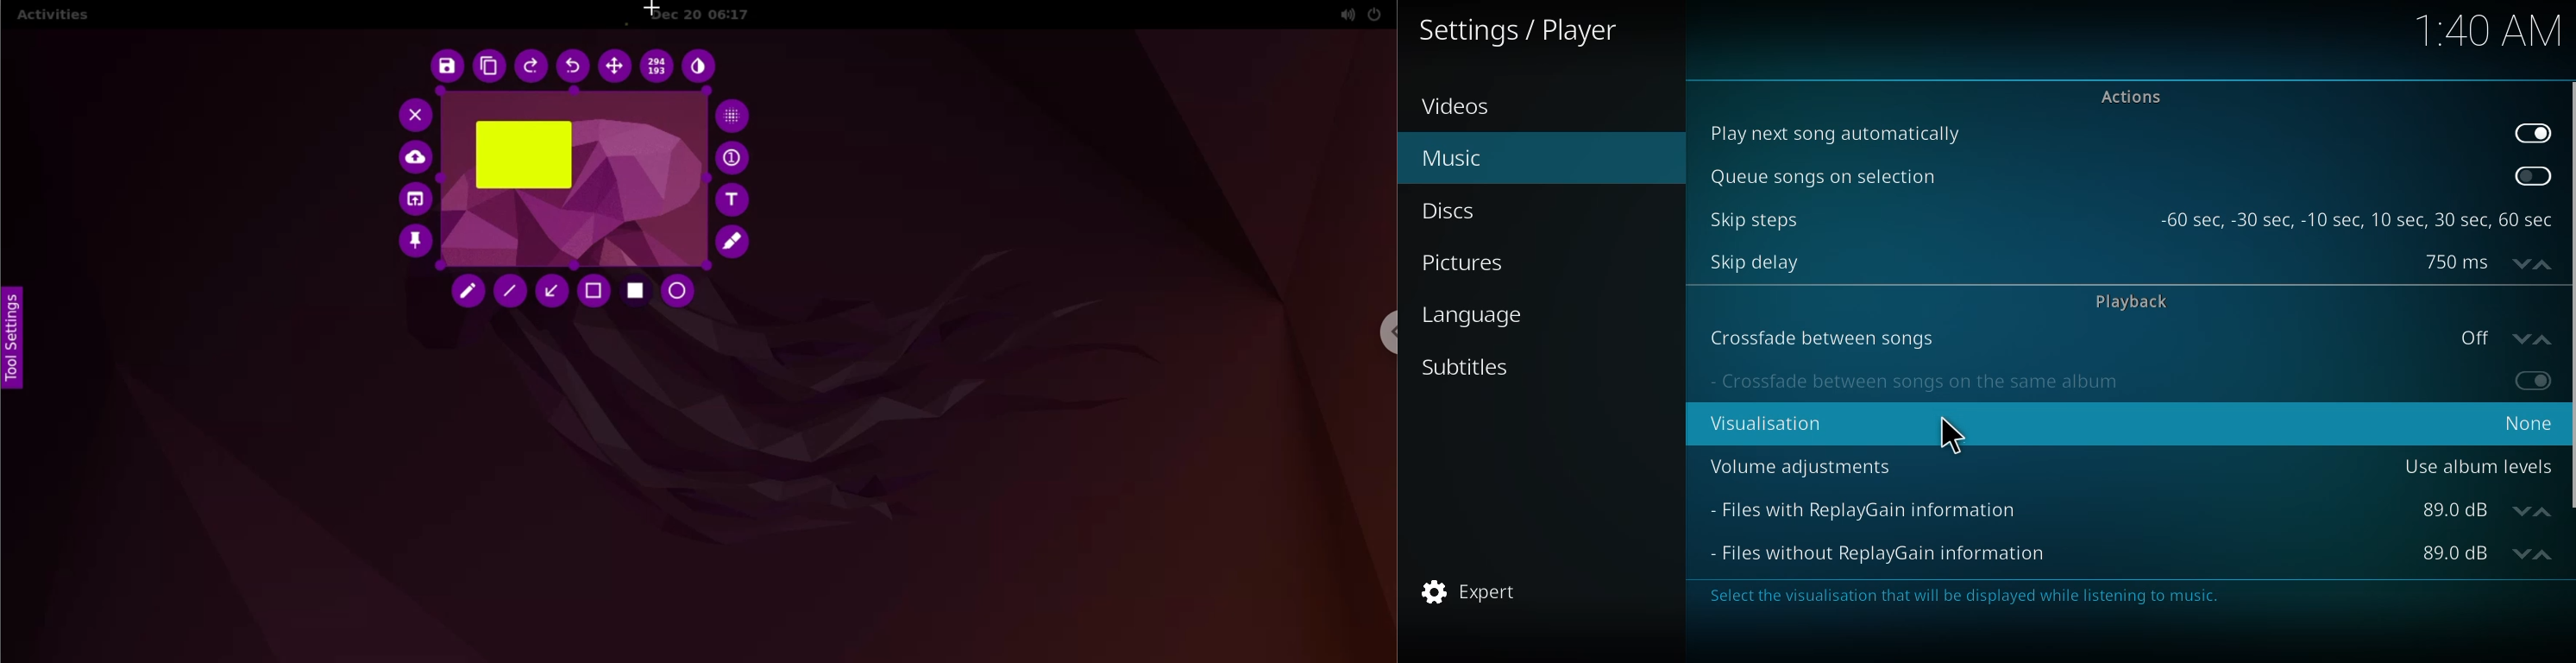  Describe the element at coordinates (1777, 425) in the screenshot. I see `visualisation` at that location.